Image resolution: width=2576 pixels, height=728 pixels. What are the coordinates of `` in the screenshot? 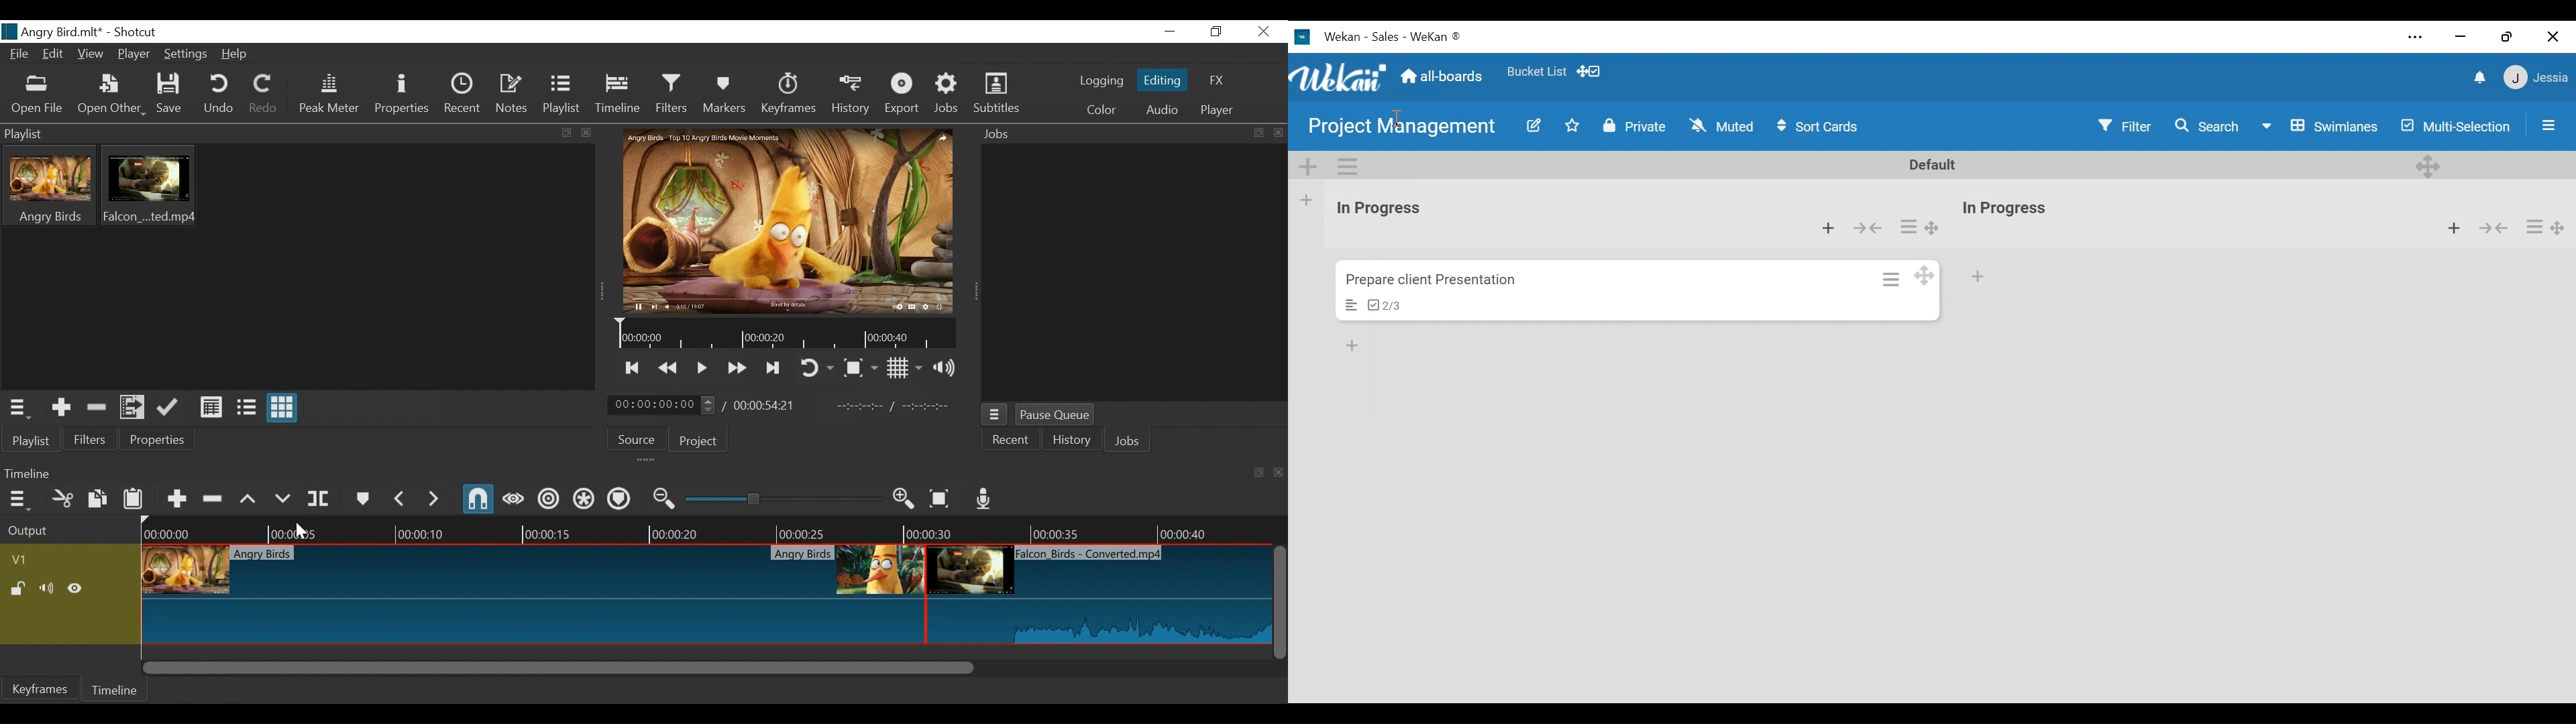 It's located at (282, 499).